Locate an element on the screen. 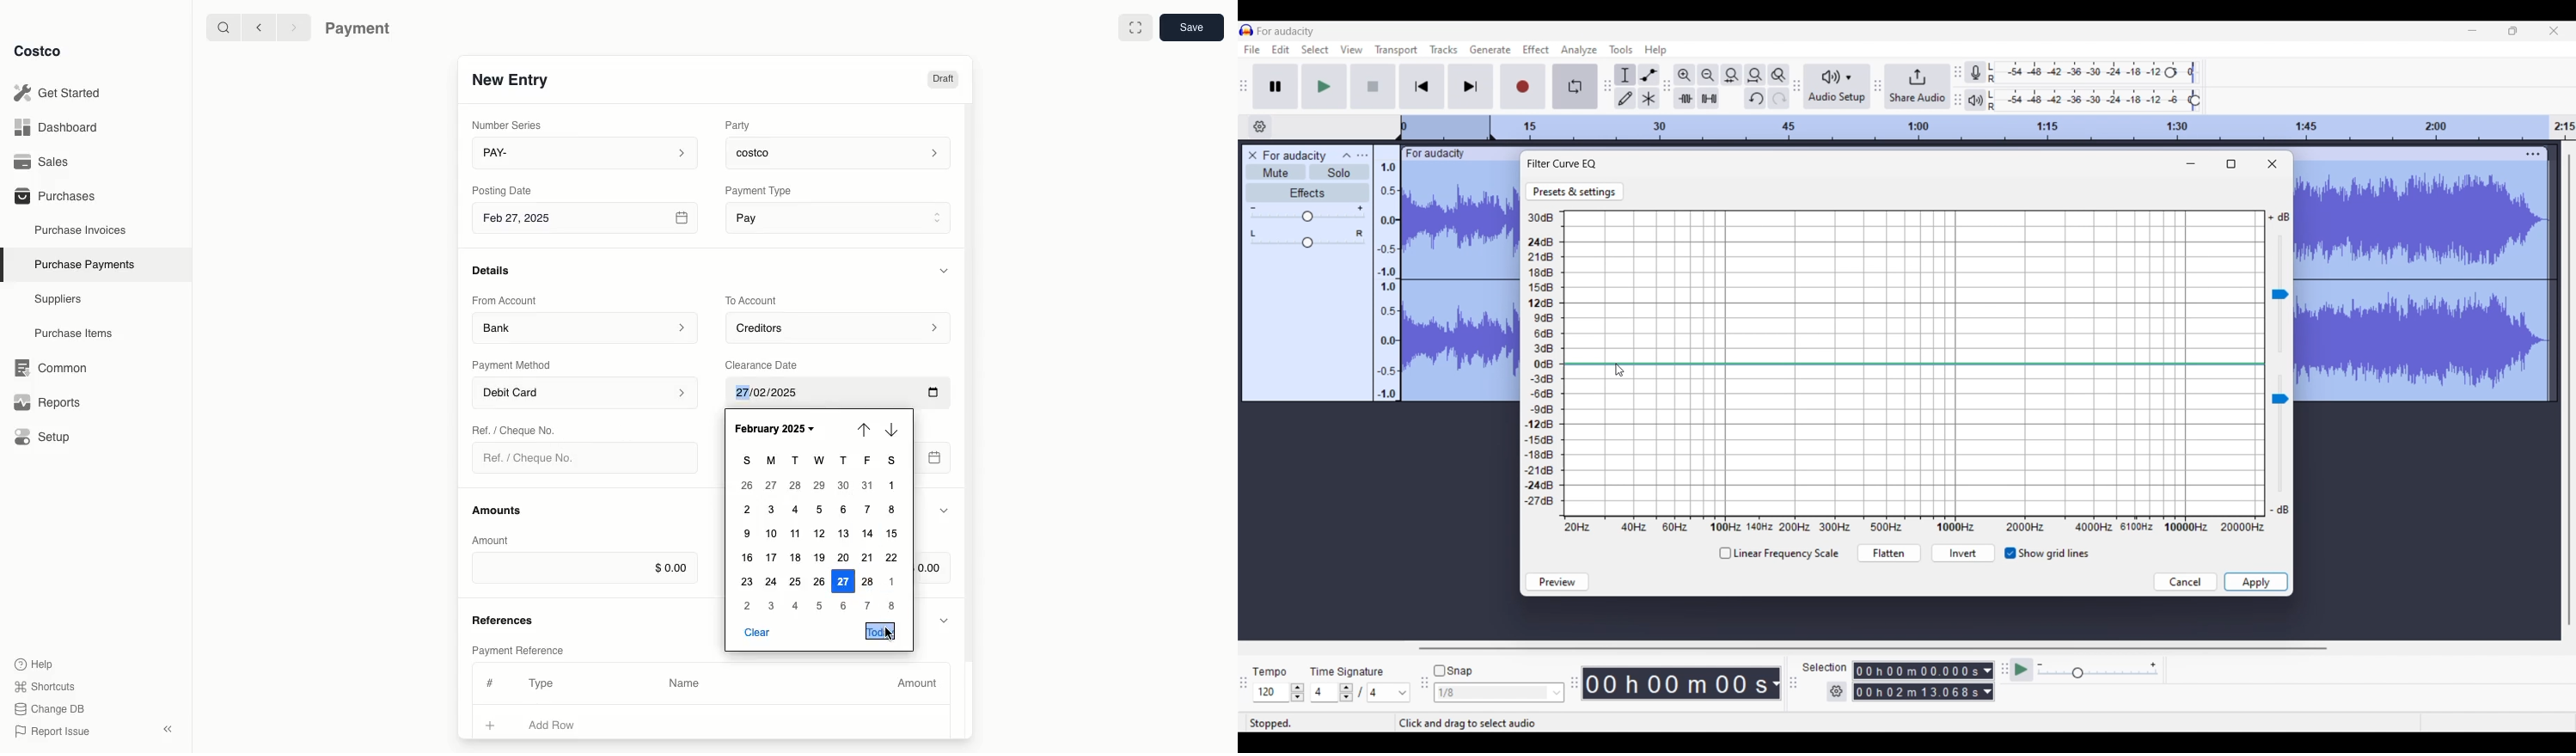 This screenshot has height=756, width=2576. Zoom out is located at coordinates (1708, 75).